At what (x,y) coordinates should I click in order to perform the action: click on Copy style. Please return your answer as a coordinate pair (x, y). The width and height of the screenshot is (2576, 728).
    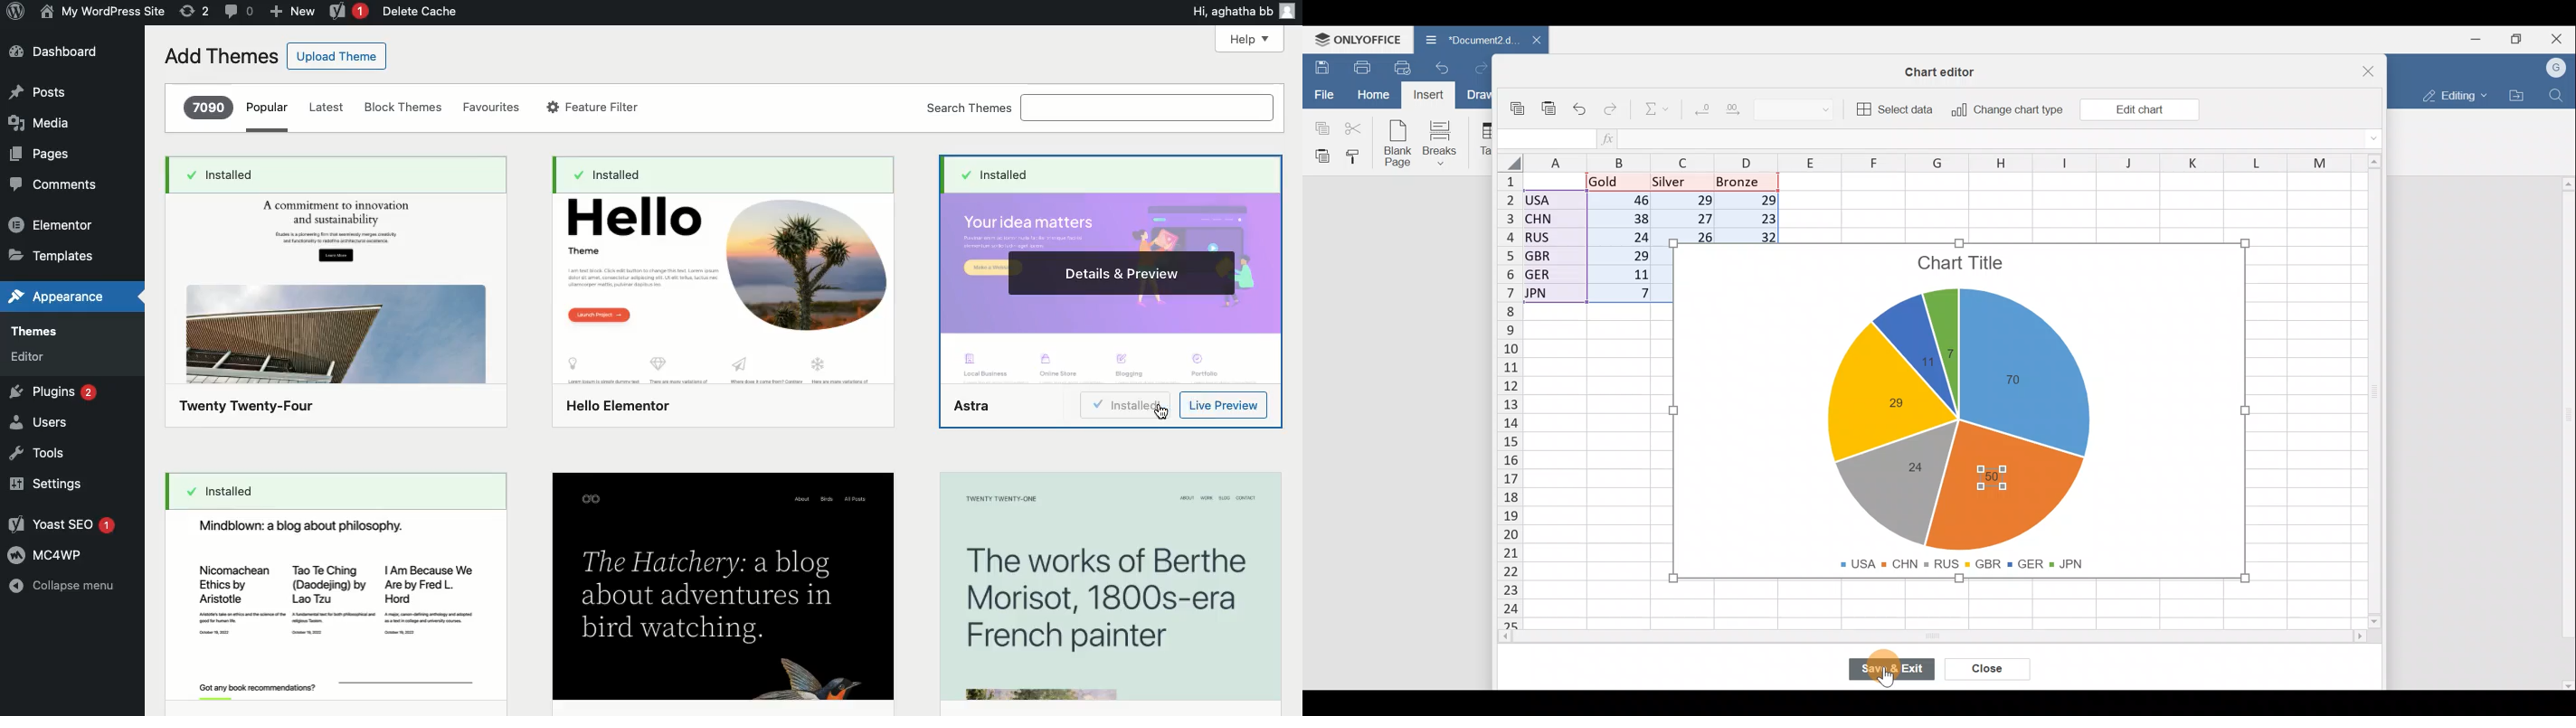
    Looking at the image, I should click on (1358, 156).